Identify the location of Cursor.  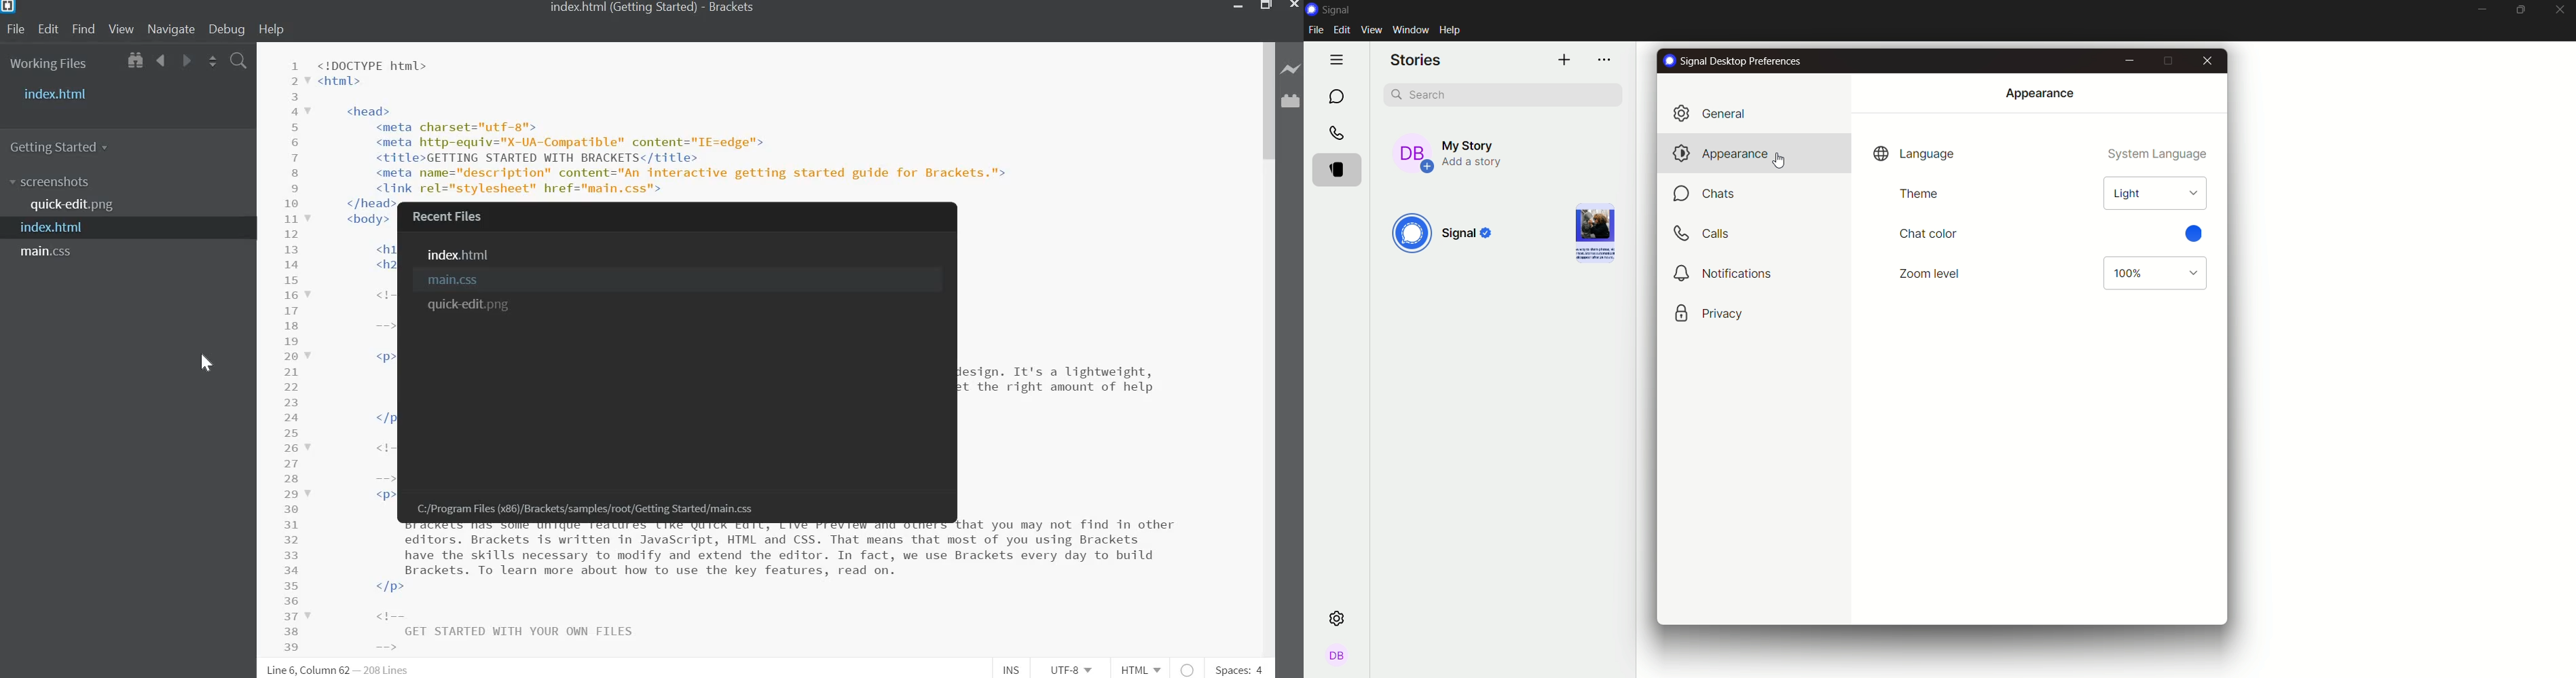
(1780, 163).